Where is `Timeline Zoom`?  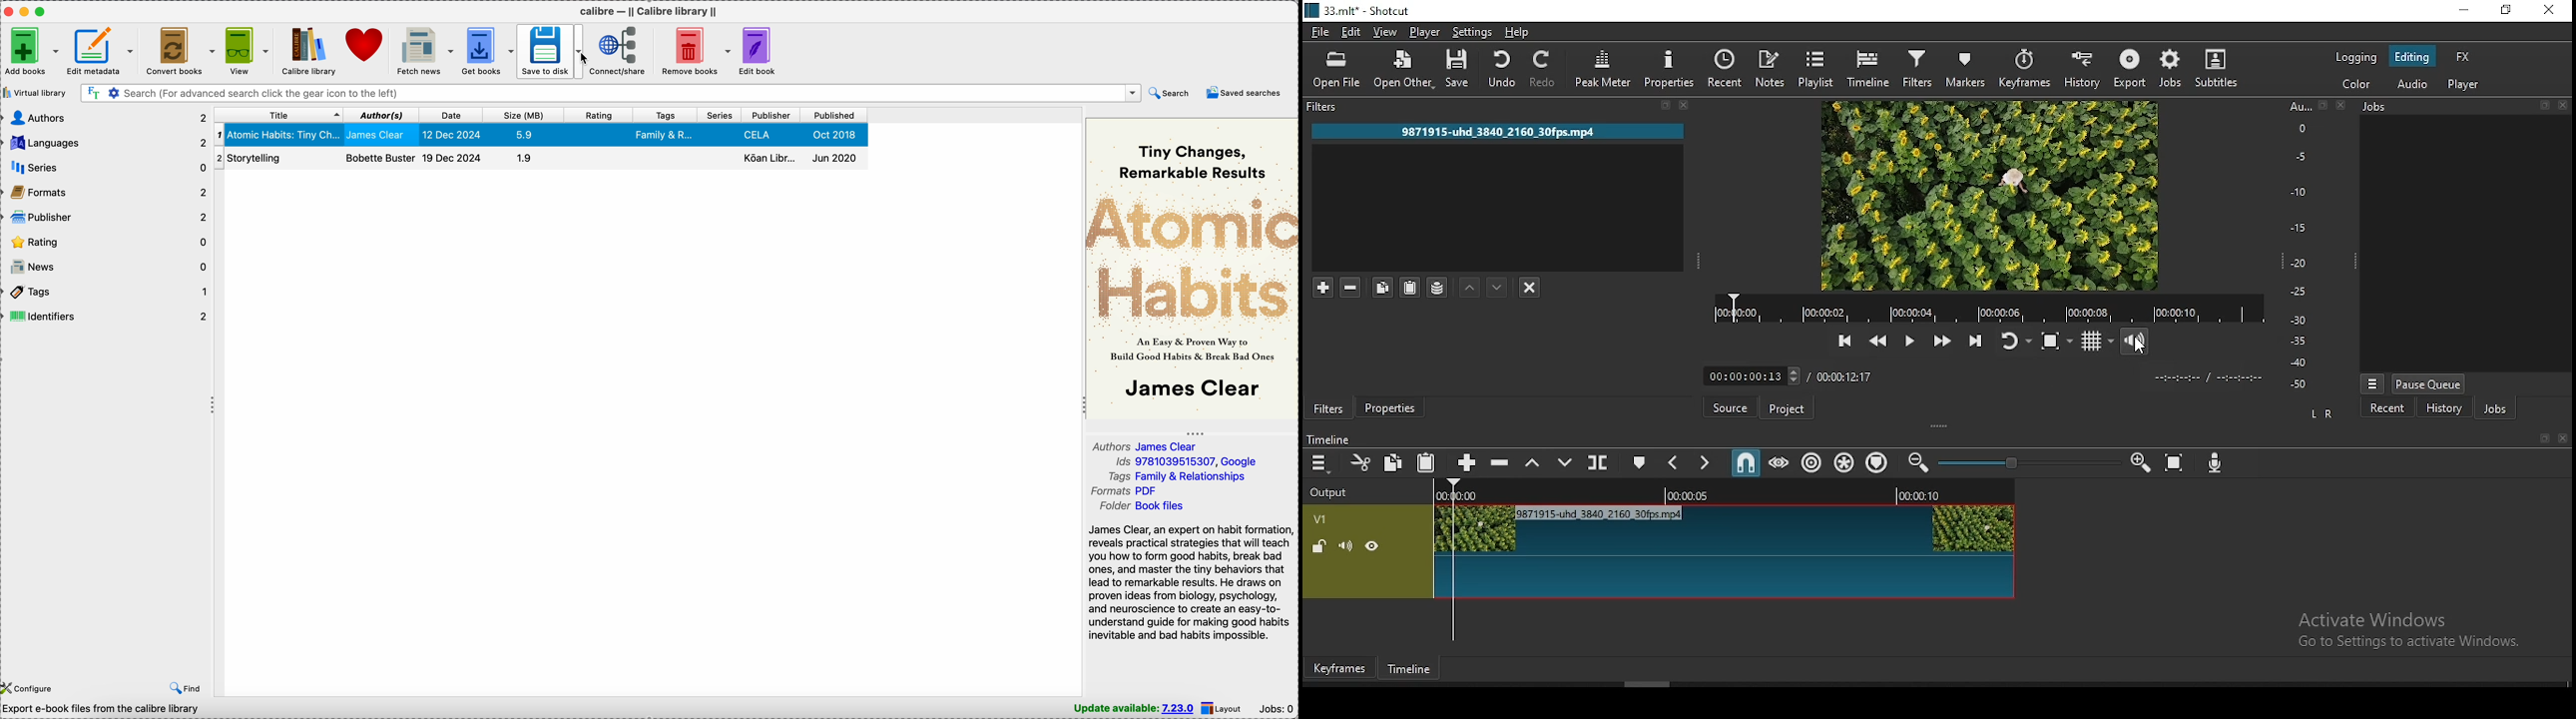 Timeline Zoom is located at coordinates (2029, 463).